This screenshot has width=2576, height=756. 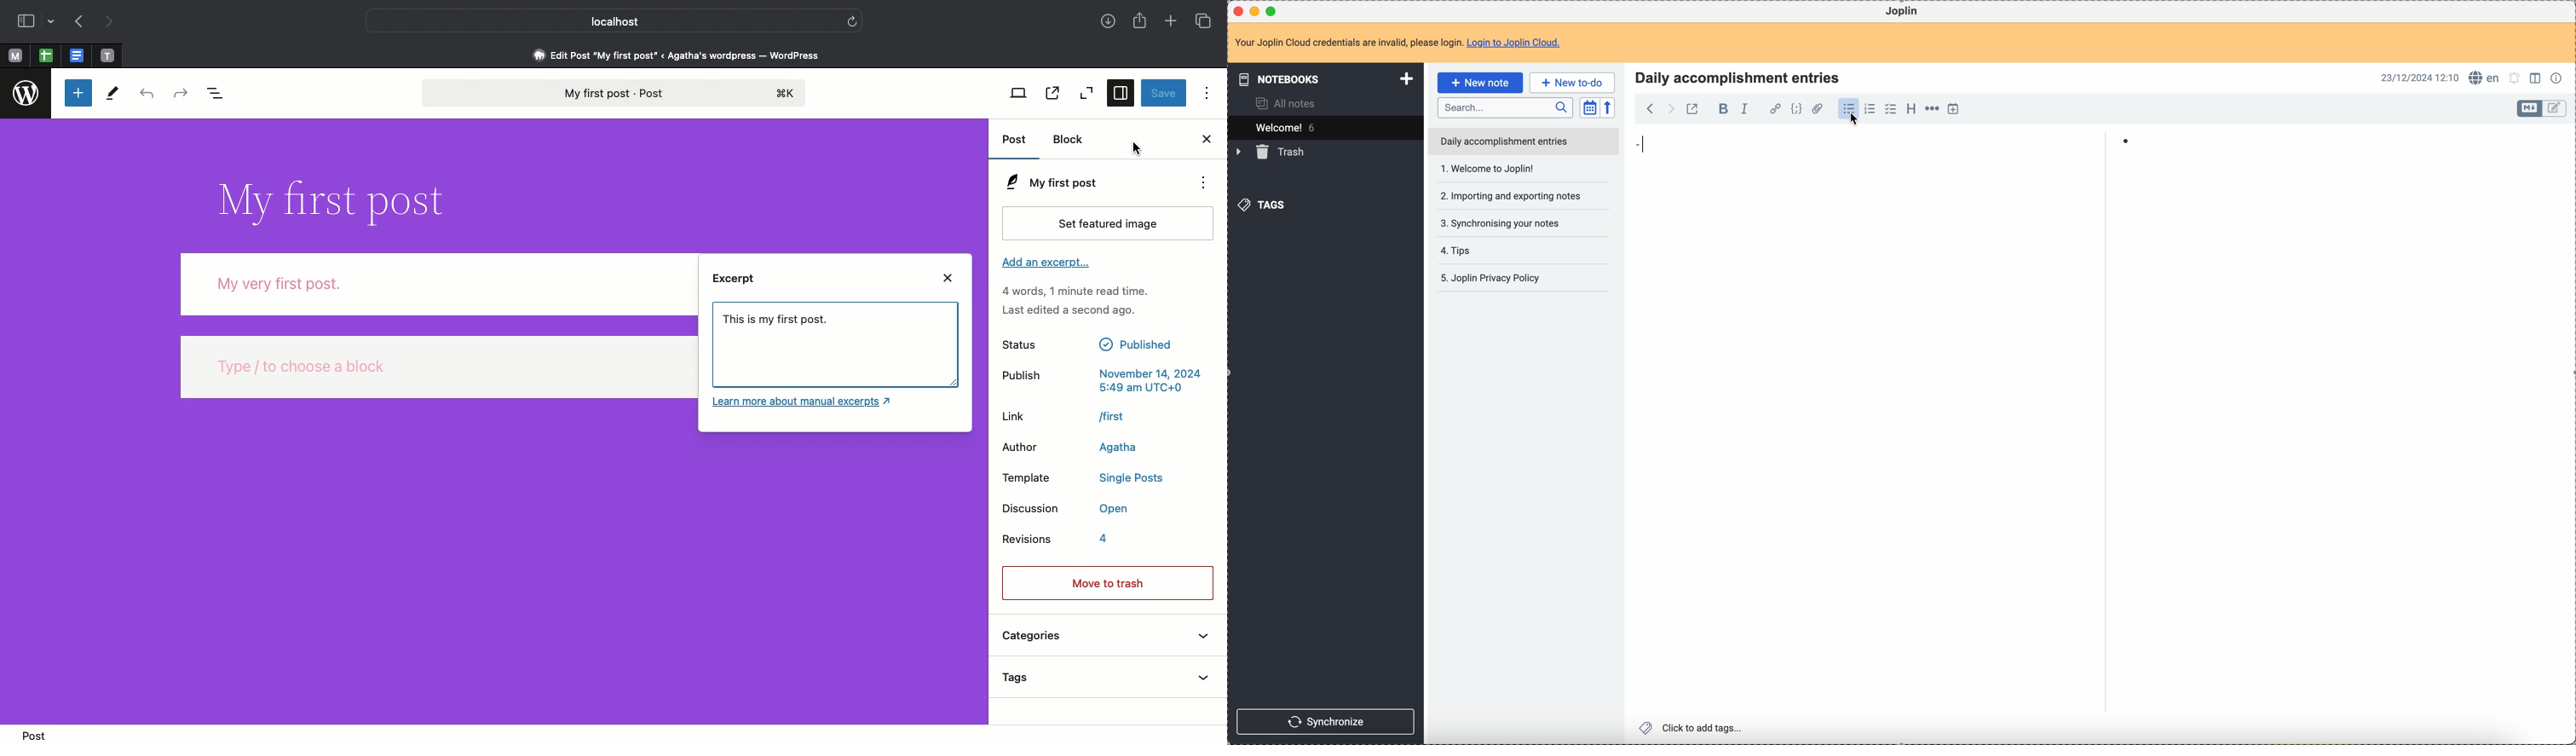 I want to click on Redo, so click(x=181, y=93).